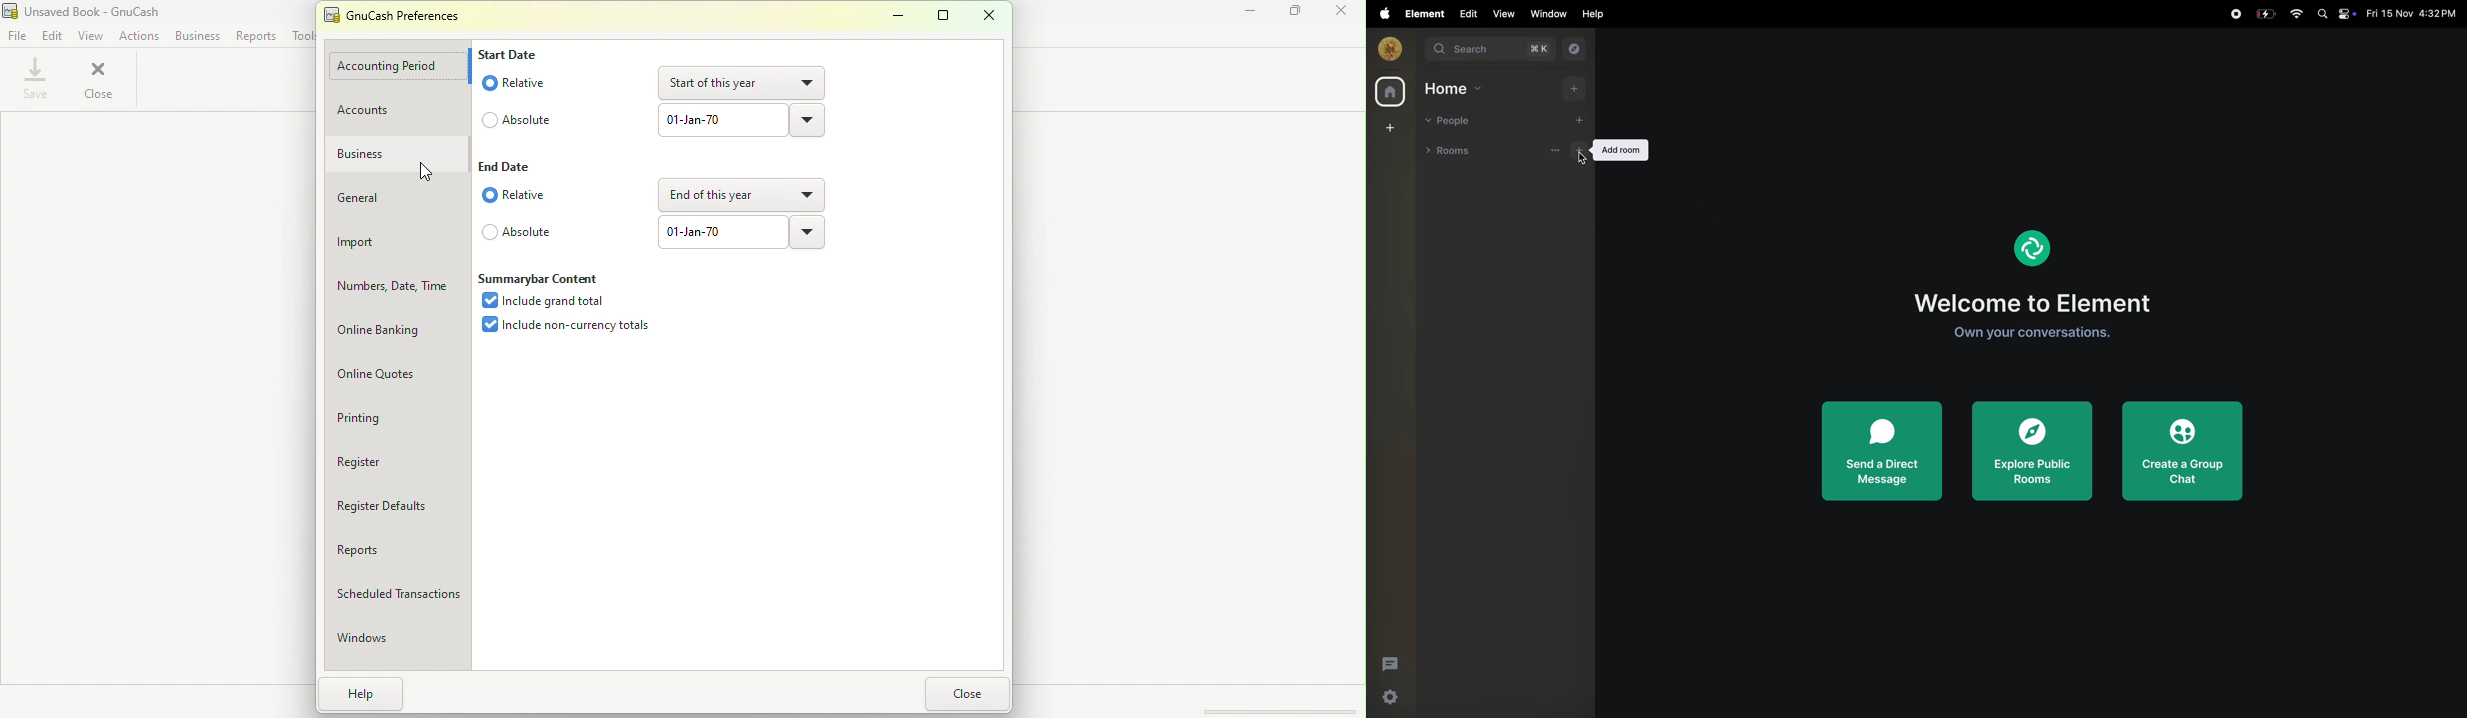 Image resolution: width=2492 pixels, height=728 pixels. Describe the element at coordinates (1571, 90) in the screenshot. I see `add` at that location.